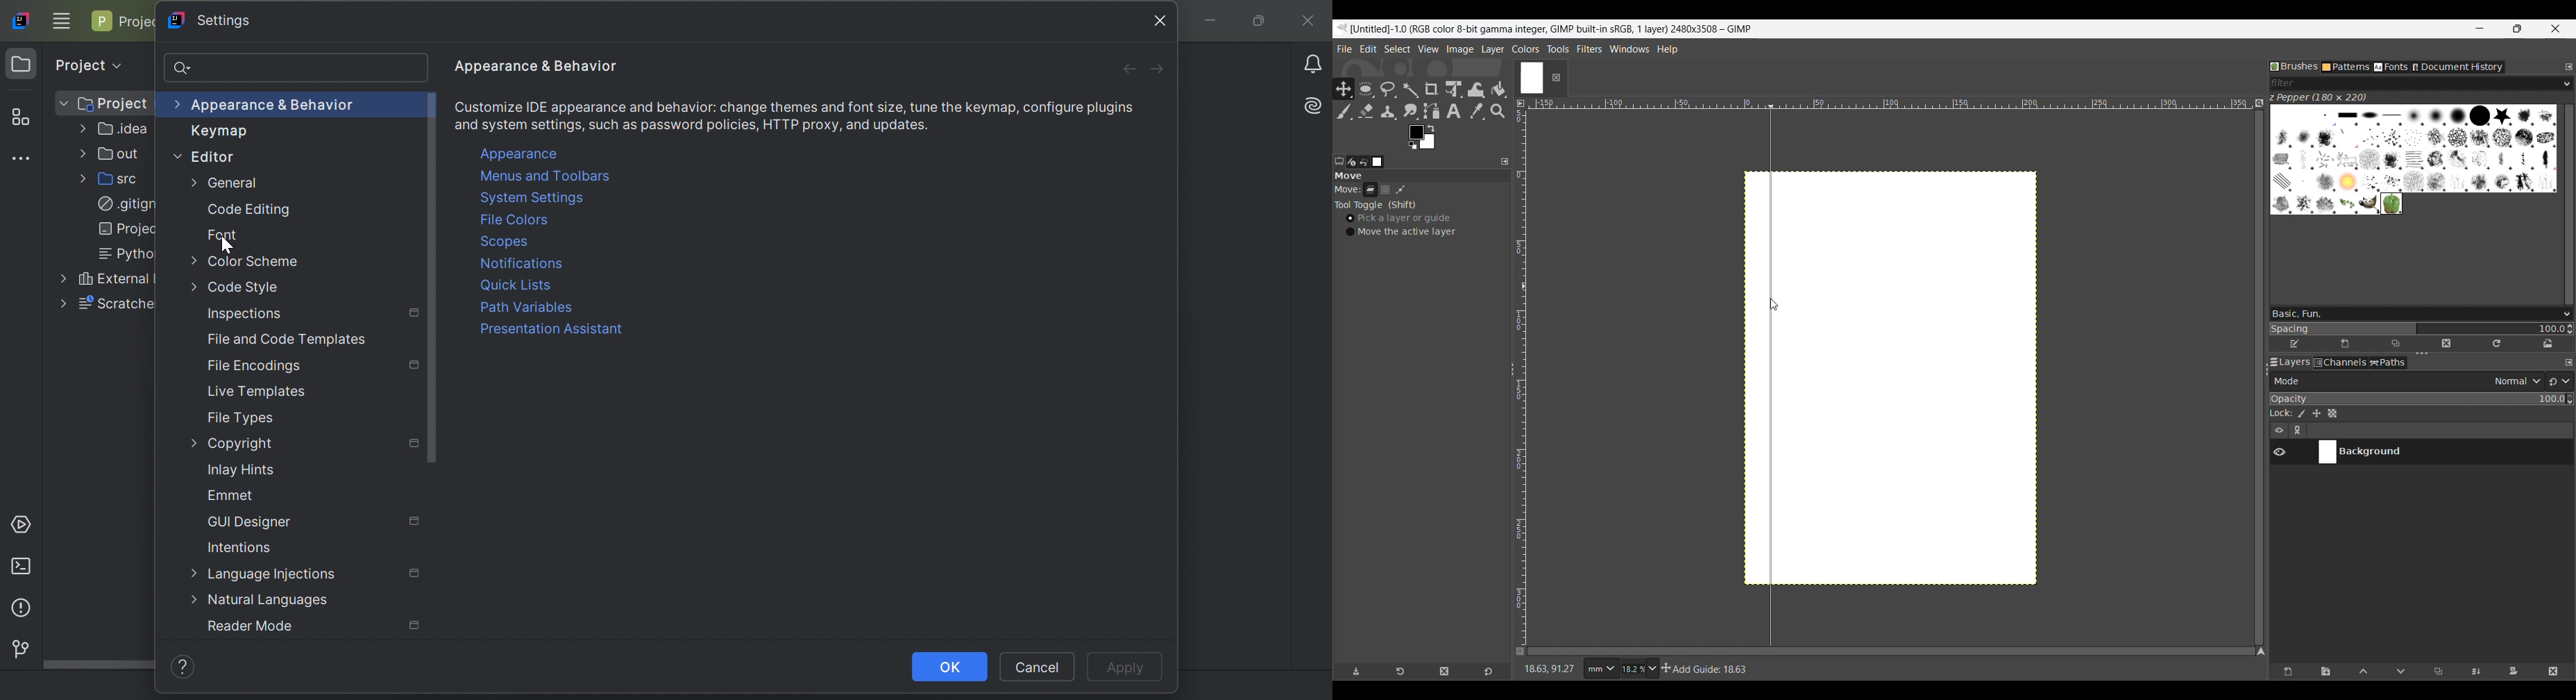 The width and height of the screenshot is (2576, 700). I want to click on Canvas space, so click(1981, 377).